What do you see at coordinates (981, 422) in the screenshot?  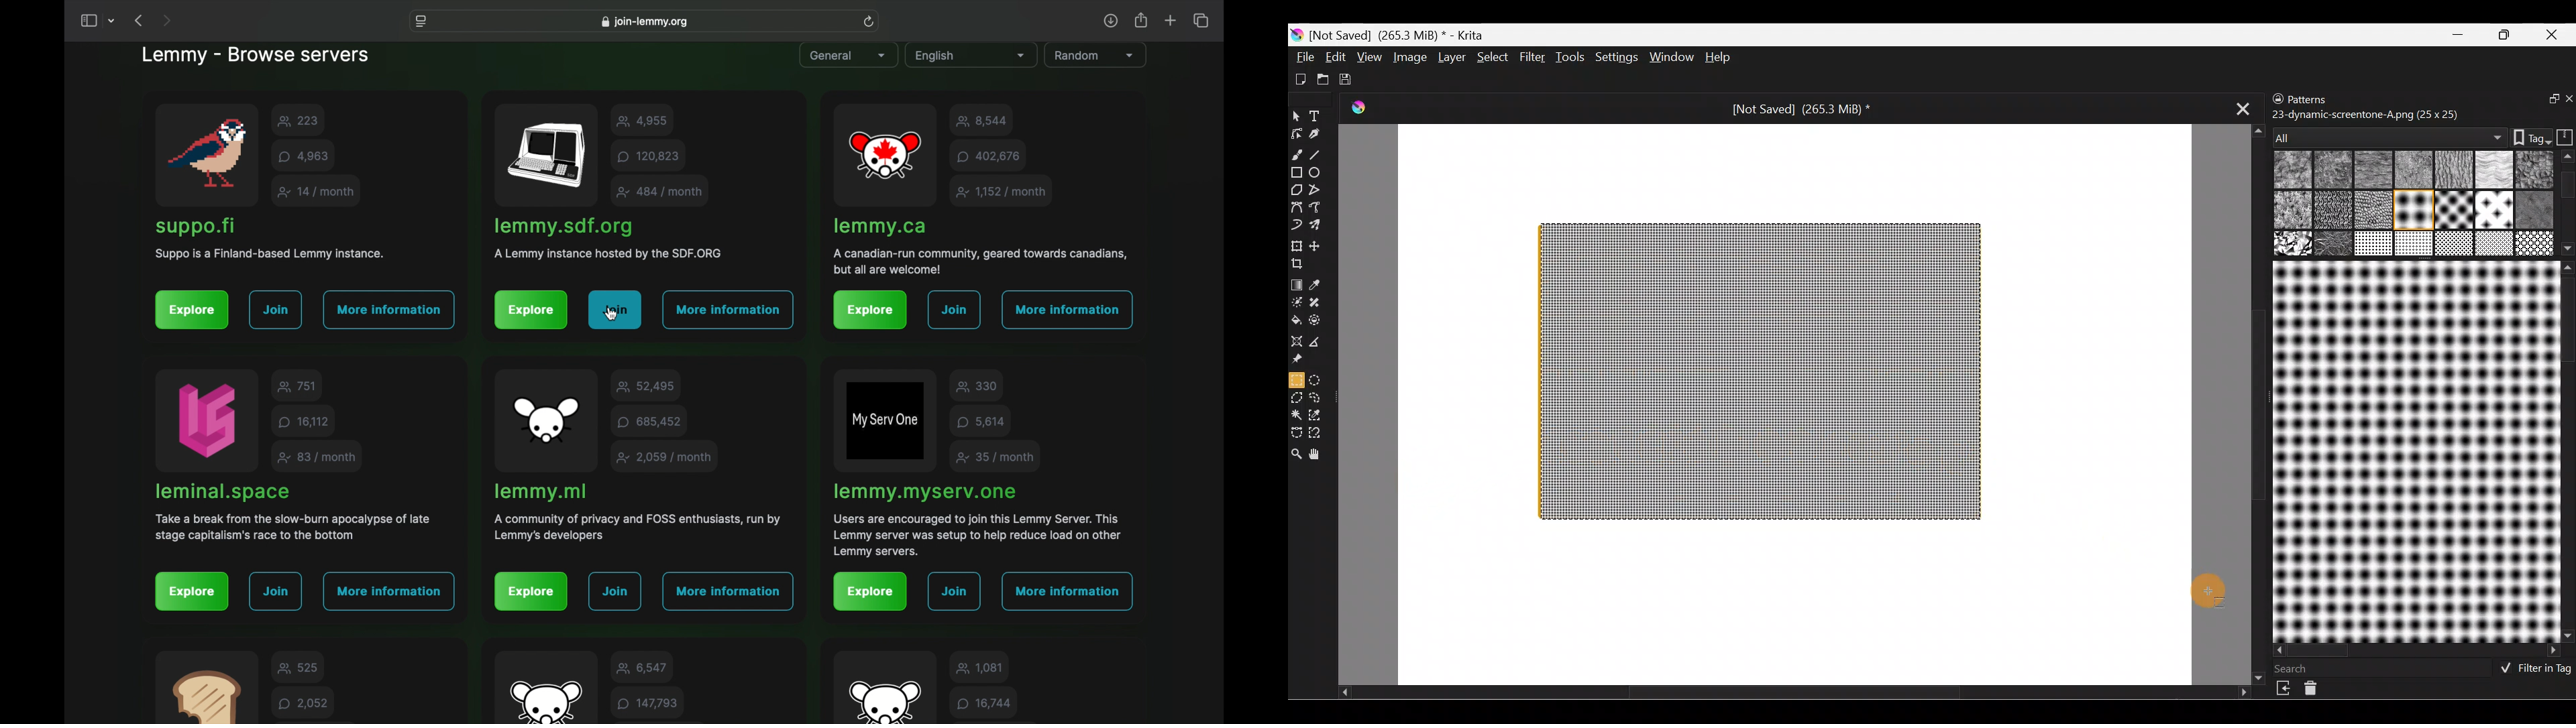 I see `comments` at bounding box center [981, 422].